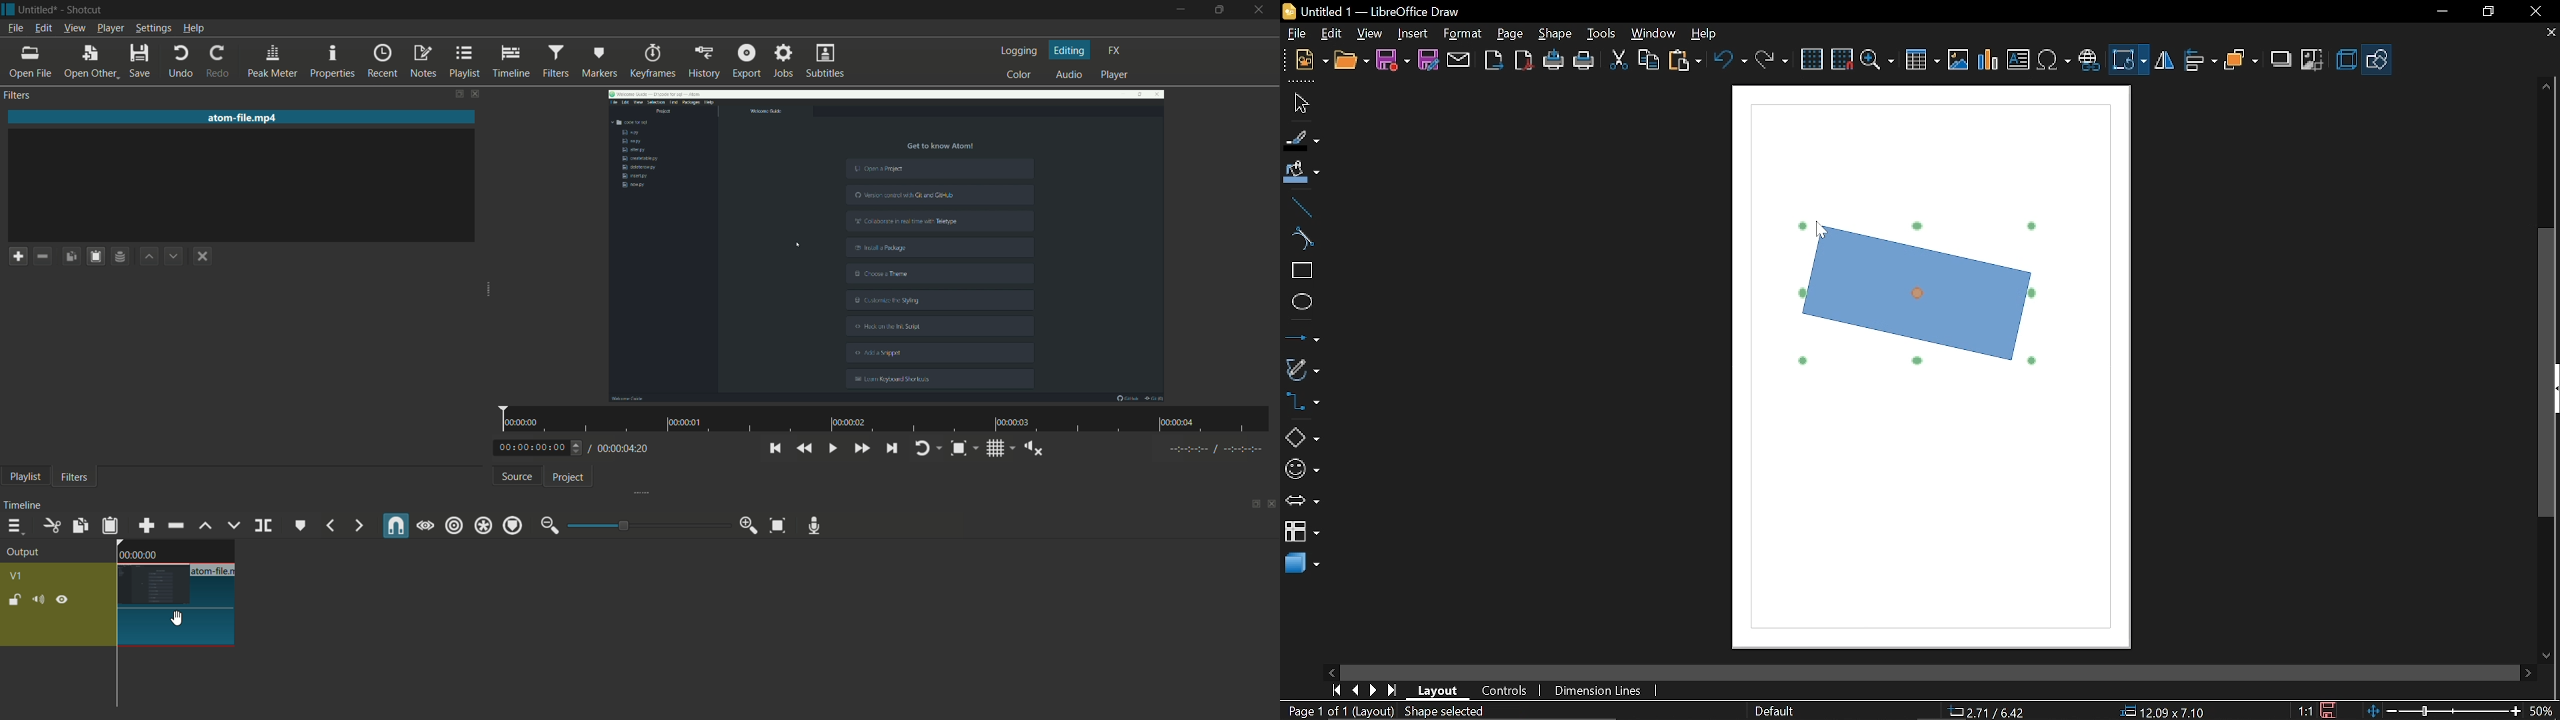 The height and width of the screenshot is (728, 2576). What do you see at coordinates (211, 572) in the screenshot?
I see `file name` at bounding box center [211, 572].